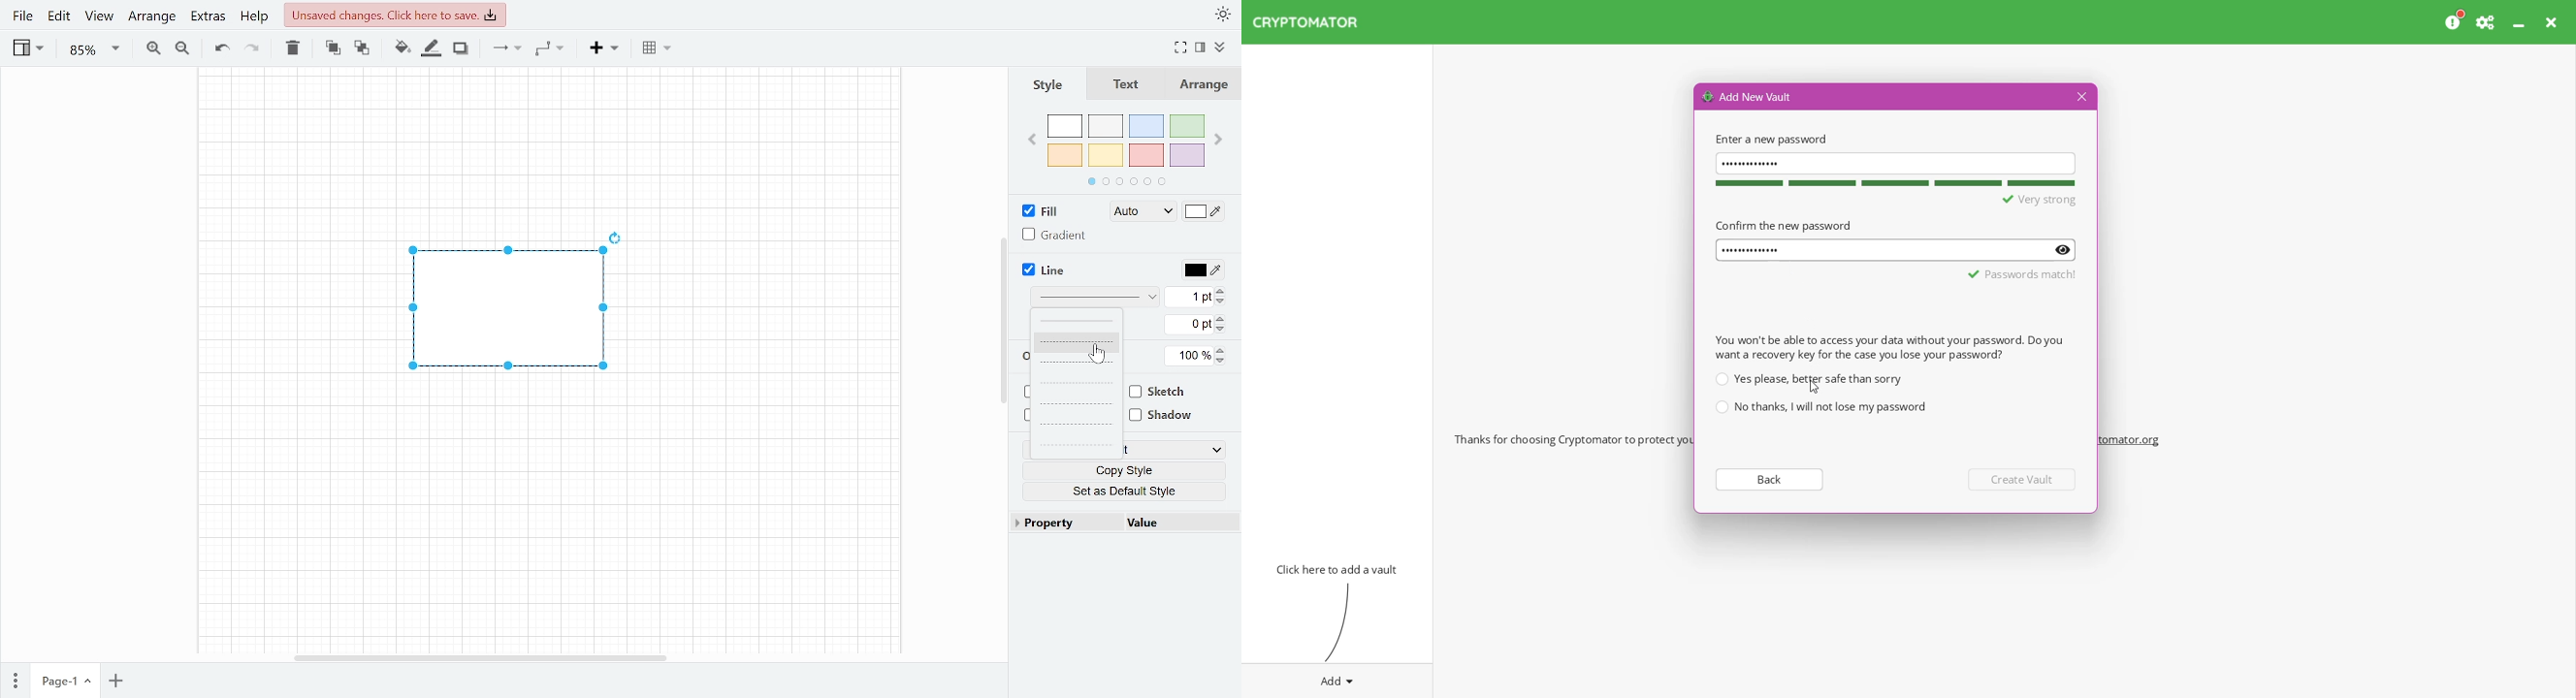 This screenshot has height=700, width=2576. Describe the element at coordinates (2487, 22) in the screenshot. I see `Preferences` at that location.